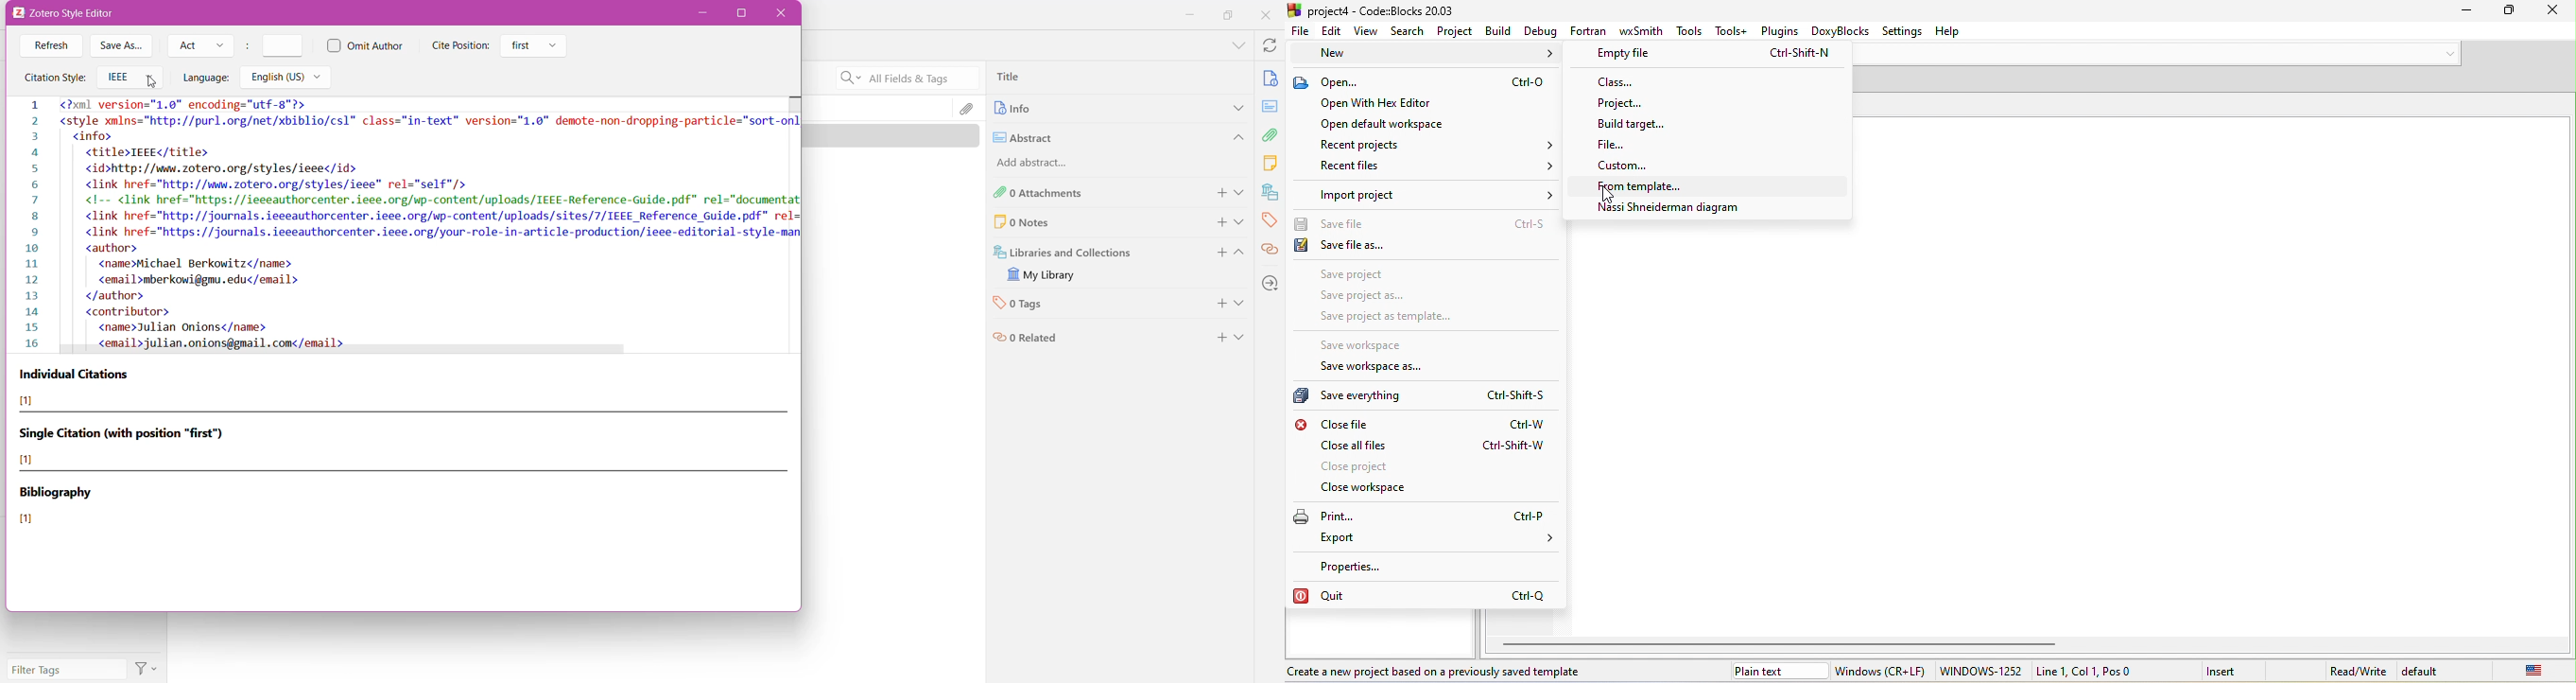  I want to click on plugins, so click(1778, 29).